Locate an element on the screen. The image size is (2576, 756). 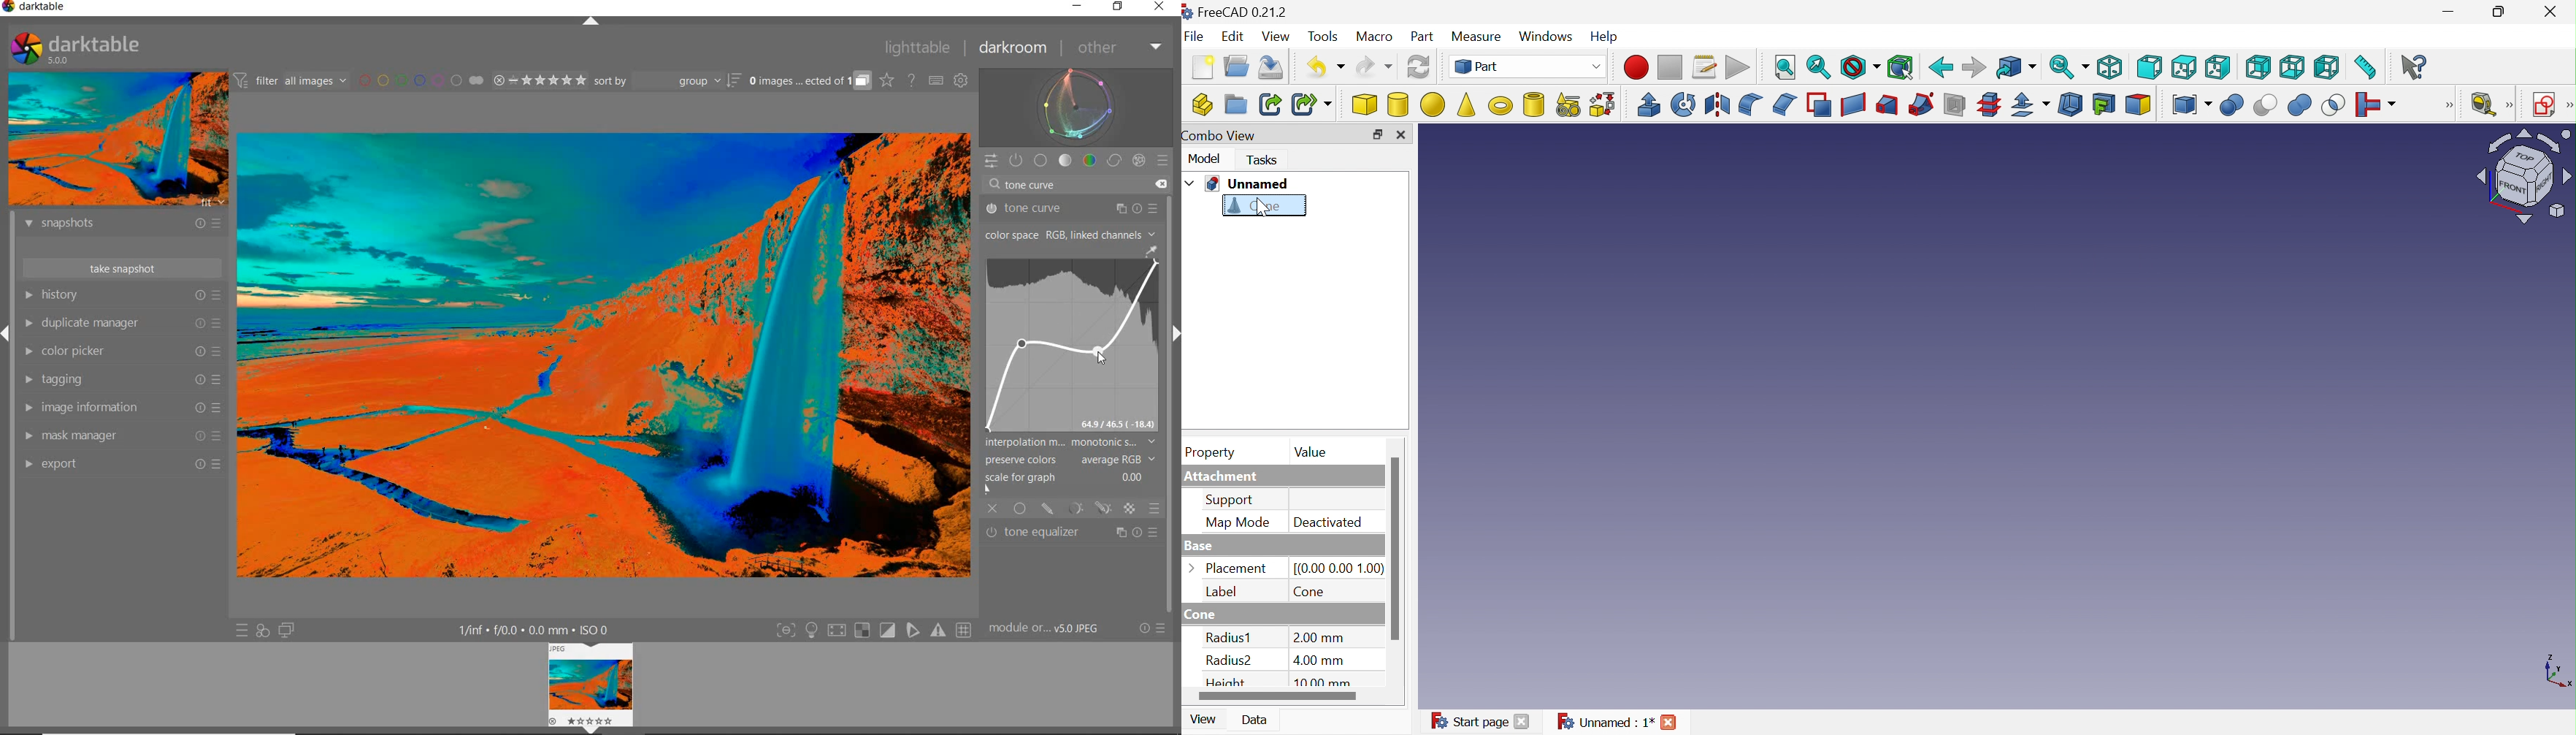
[(0.00 0.00 1.00) is located at coordinates (1340, 569).